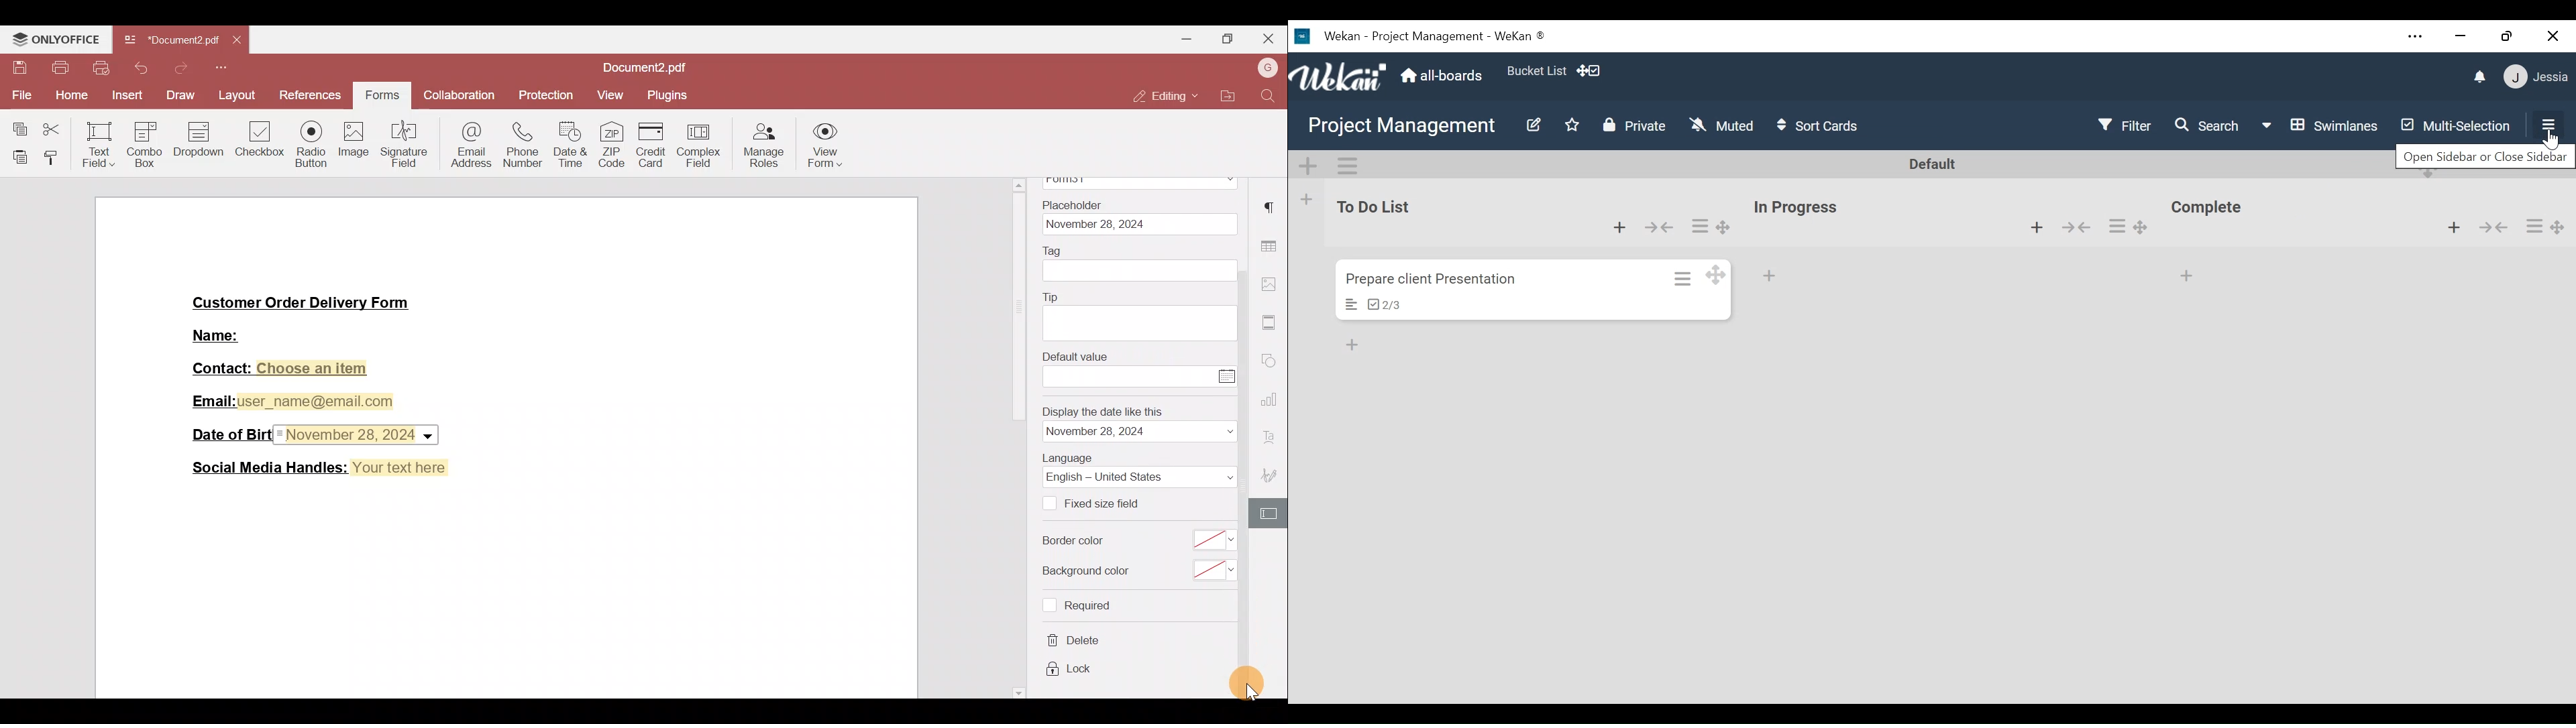 Image resolution: width=2576 pixels, height=728 pixels. What do you see at coordinates (1633, 125) in the screenshot?
I see `Private` at bounding box center [1633, 125].